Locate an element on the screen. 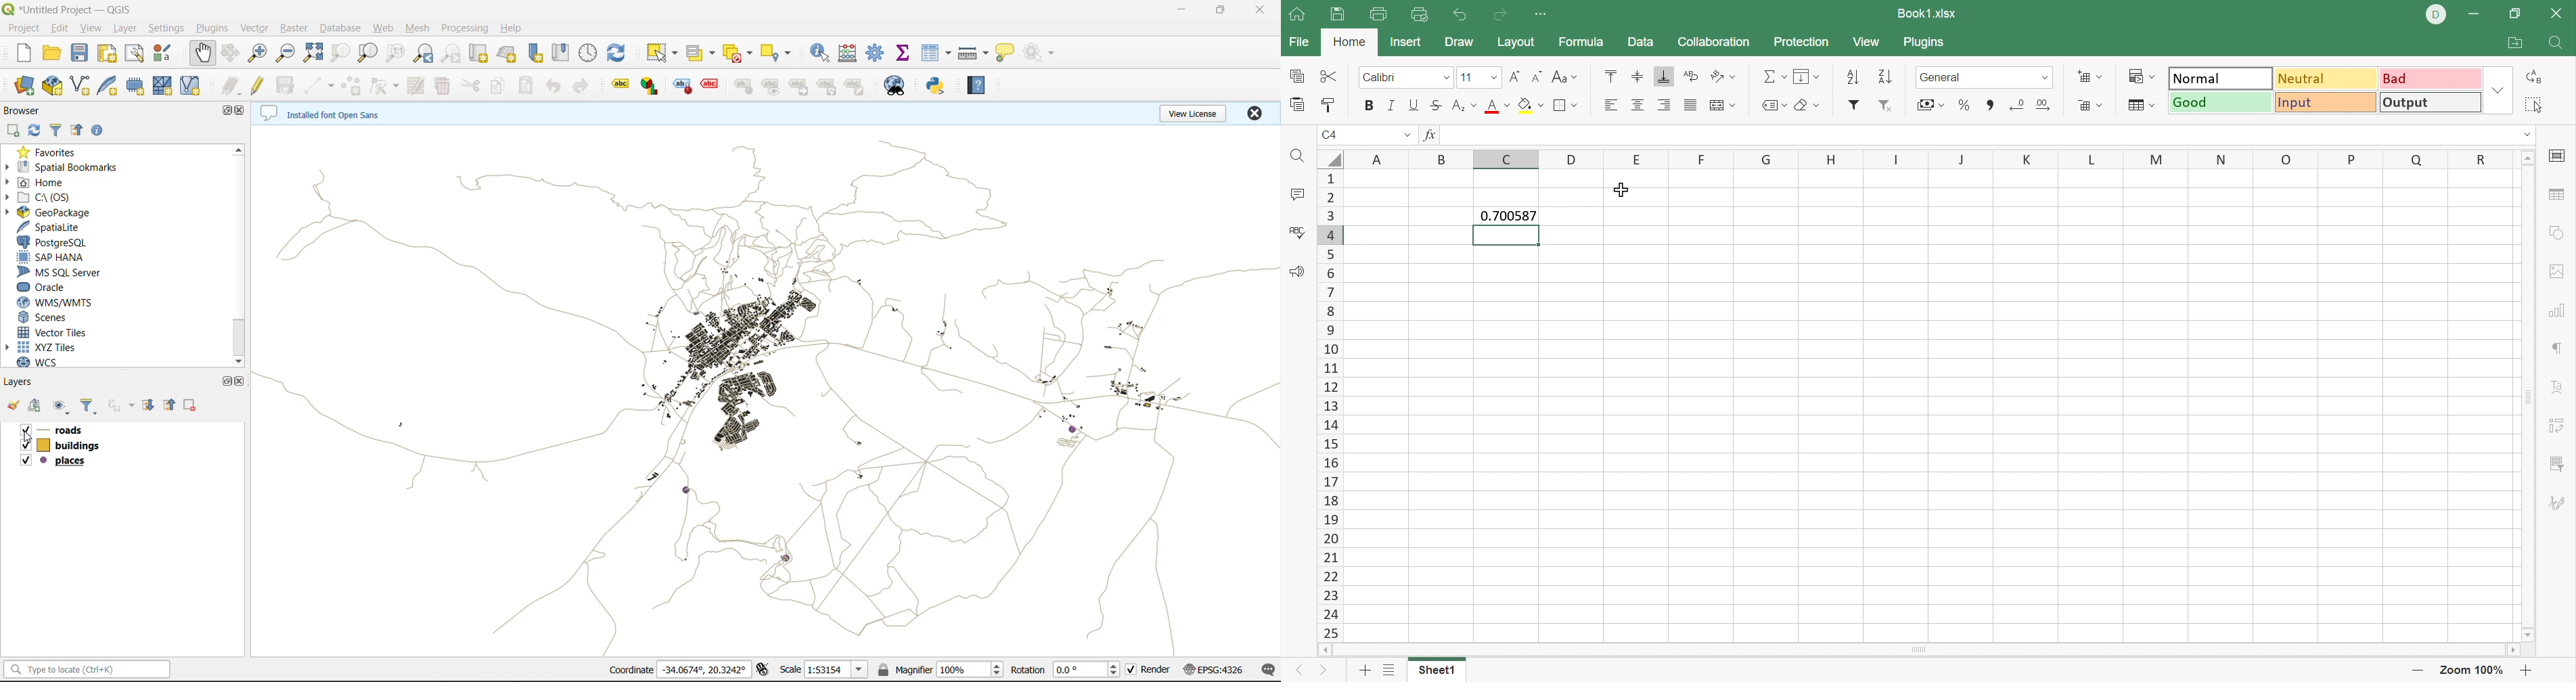  Redo is located at coordinates (1504, 15).